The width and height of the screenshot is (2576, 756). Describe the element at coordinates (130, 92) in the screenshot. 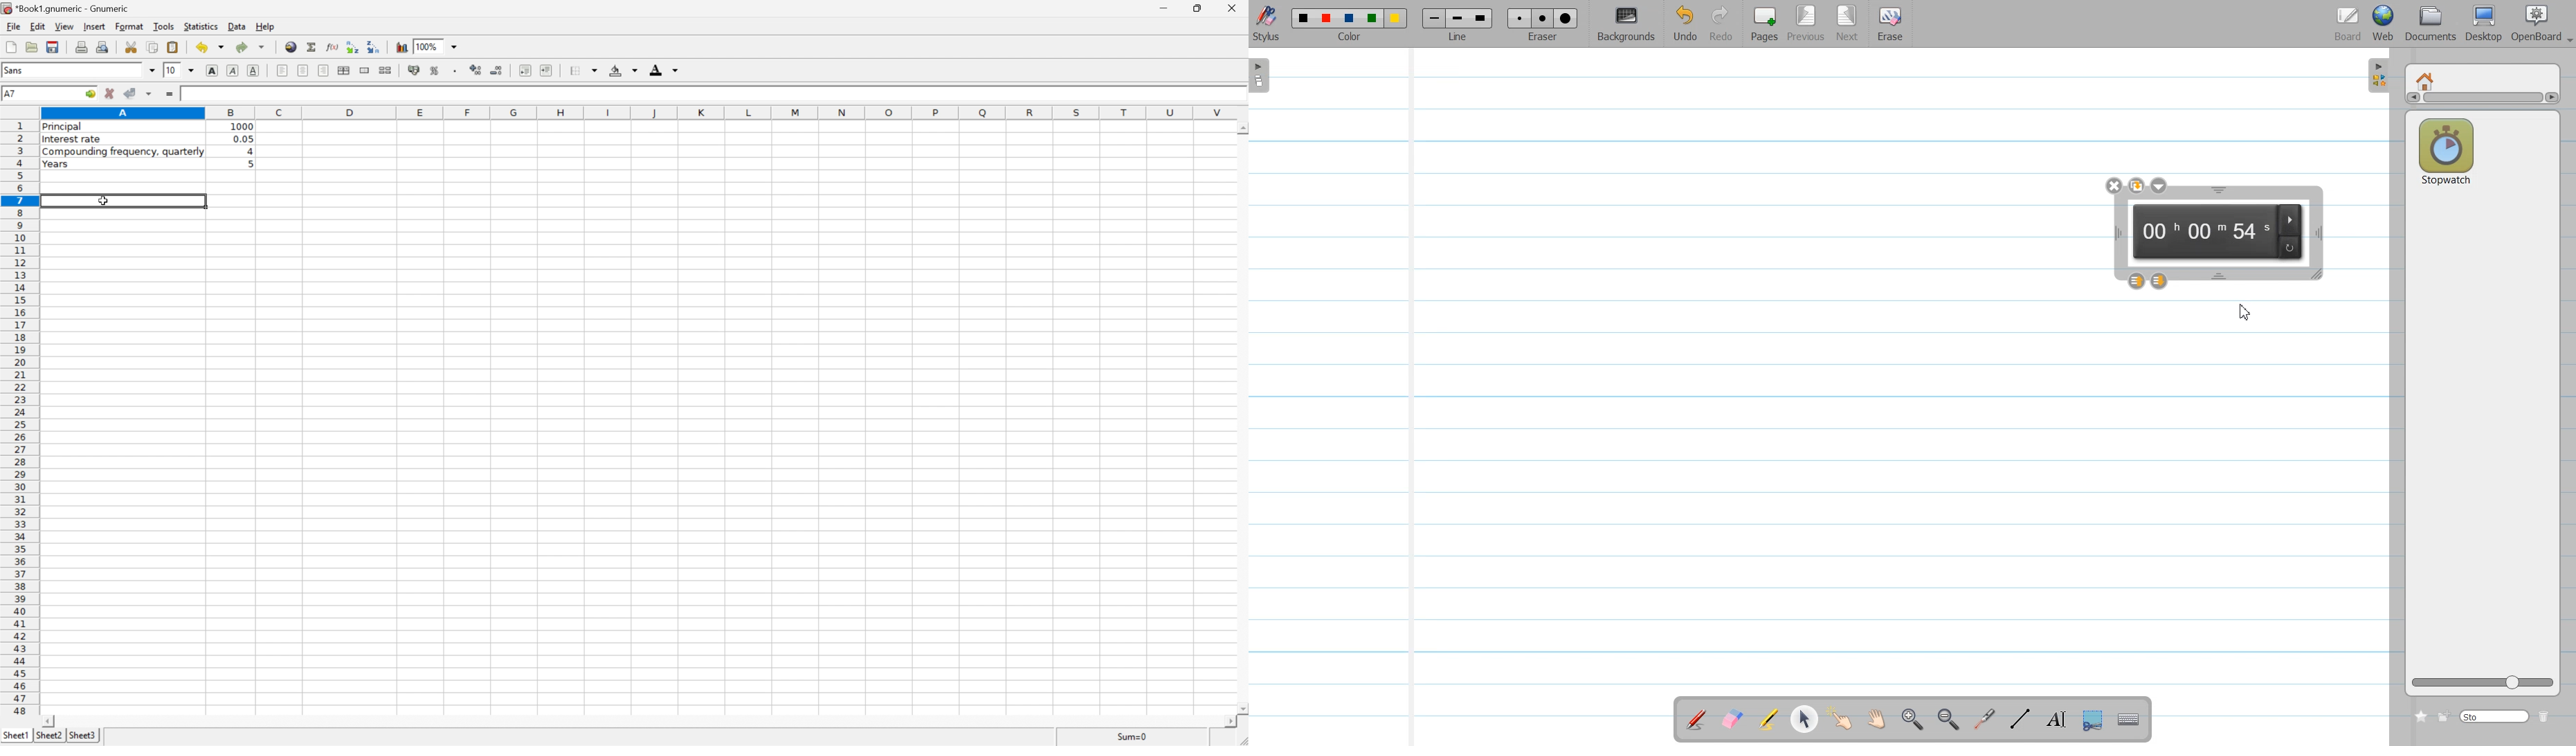

I see `accept changes` at that location.